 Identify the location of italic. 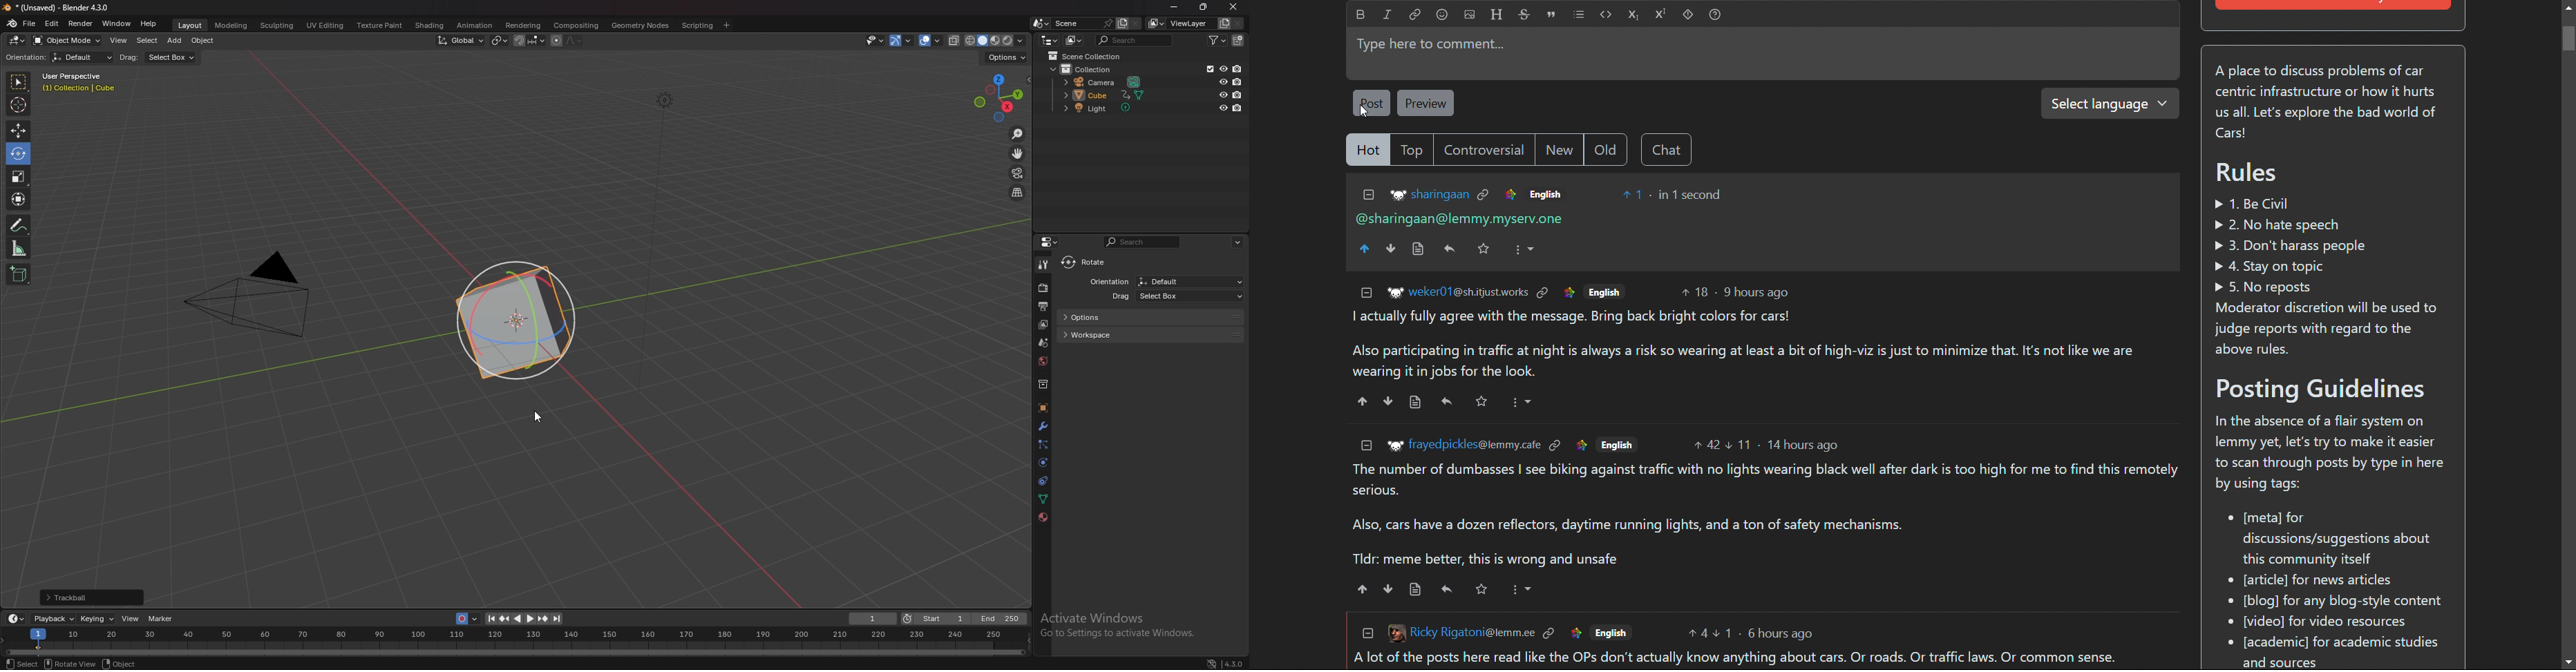
(1388, 15).